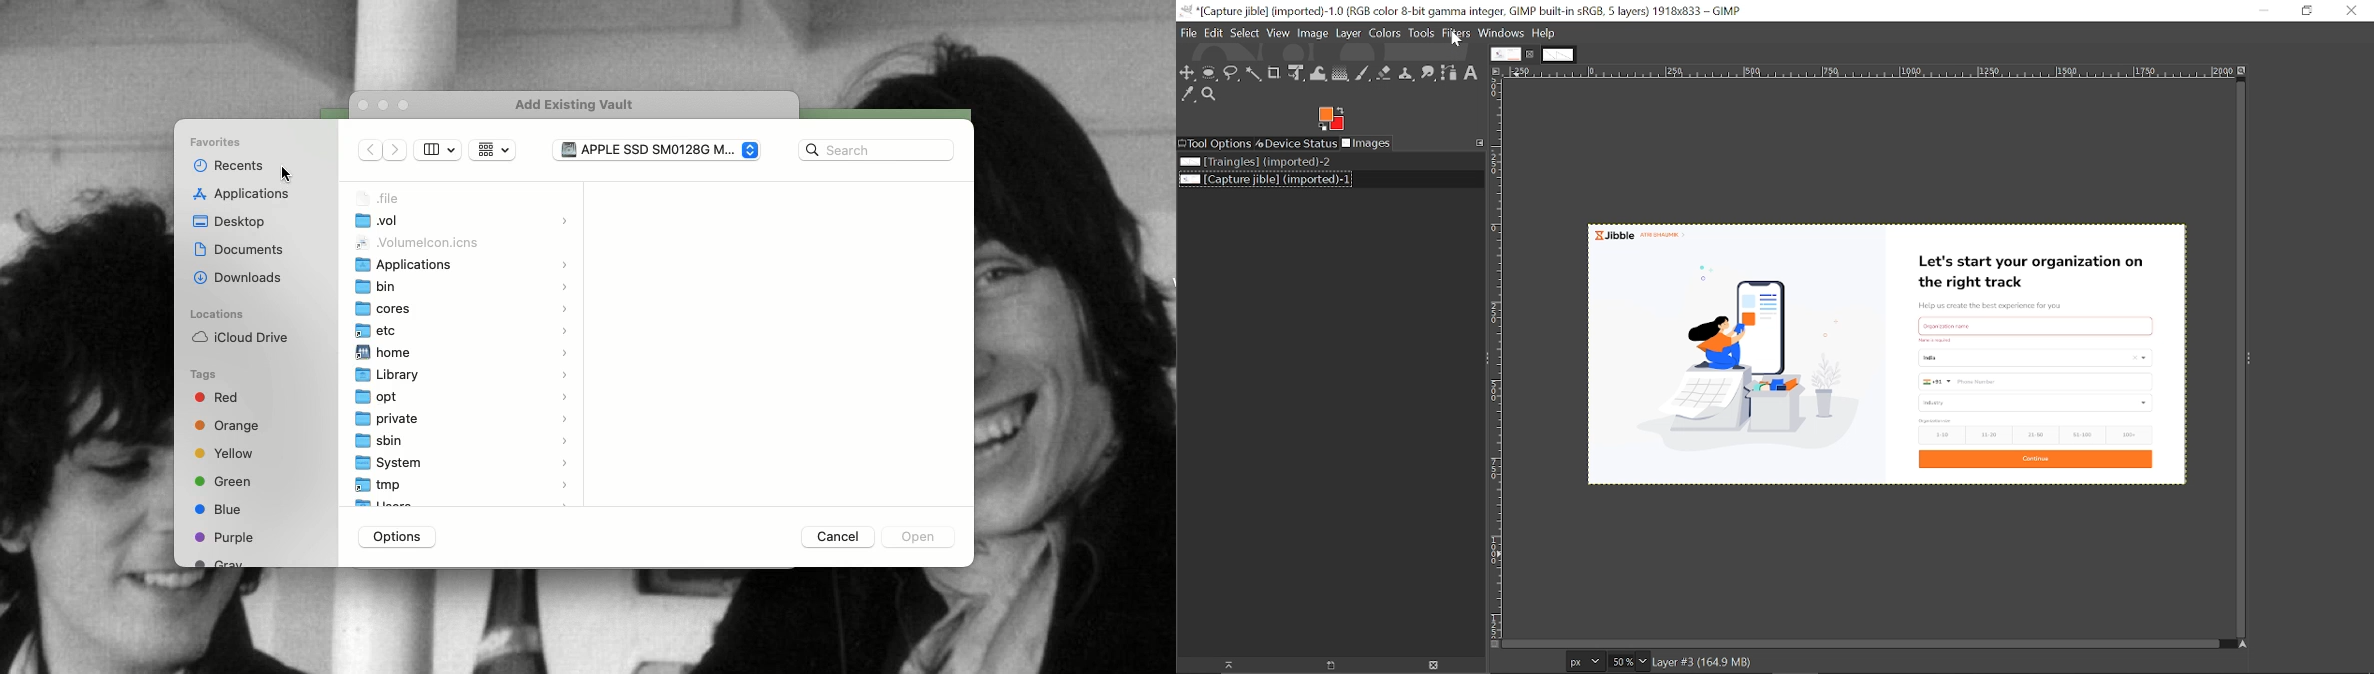 The image size is (2380, 700). Describe the element at coordinates (1494, 71) in the screenshot. I see `Access this image menu` at that location.